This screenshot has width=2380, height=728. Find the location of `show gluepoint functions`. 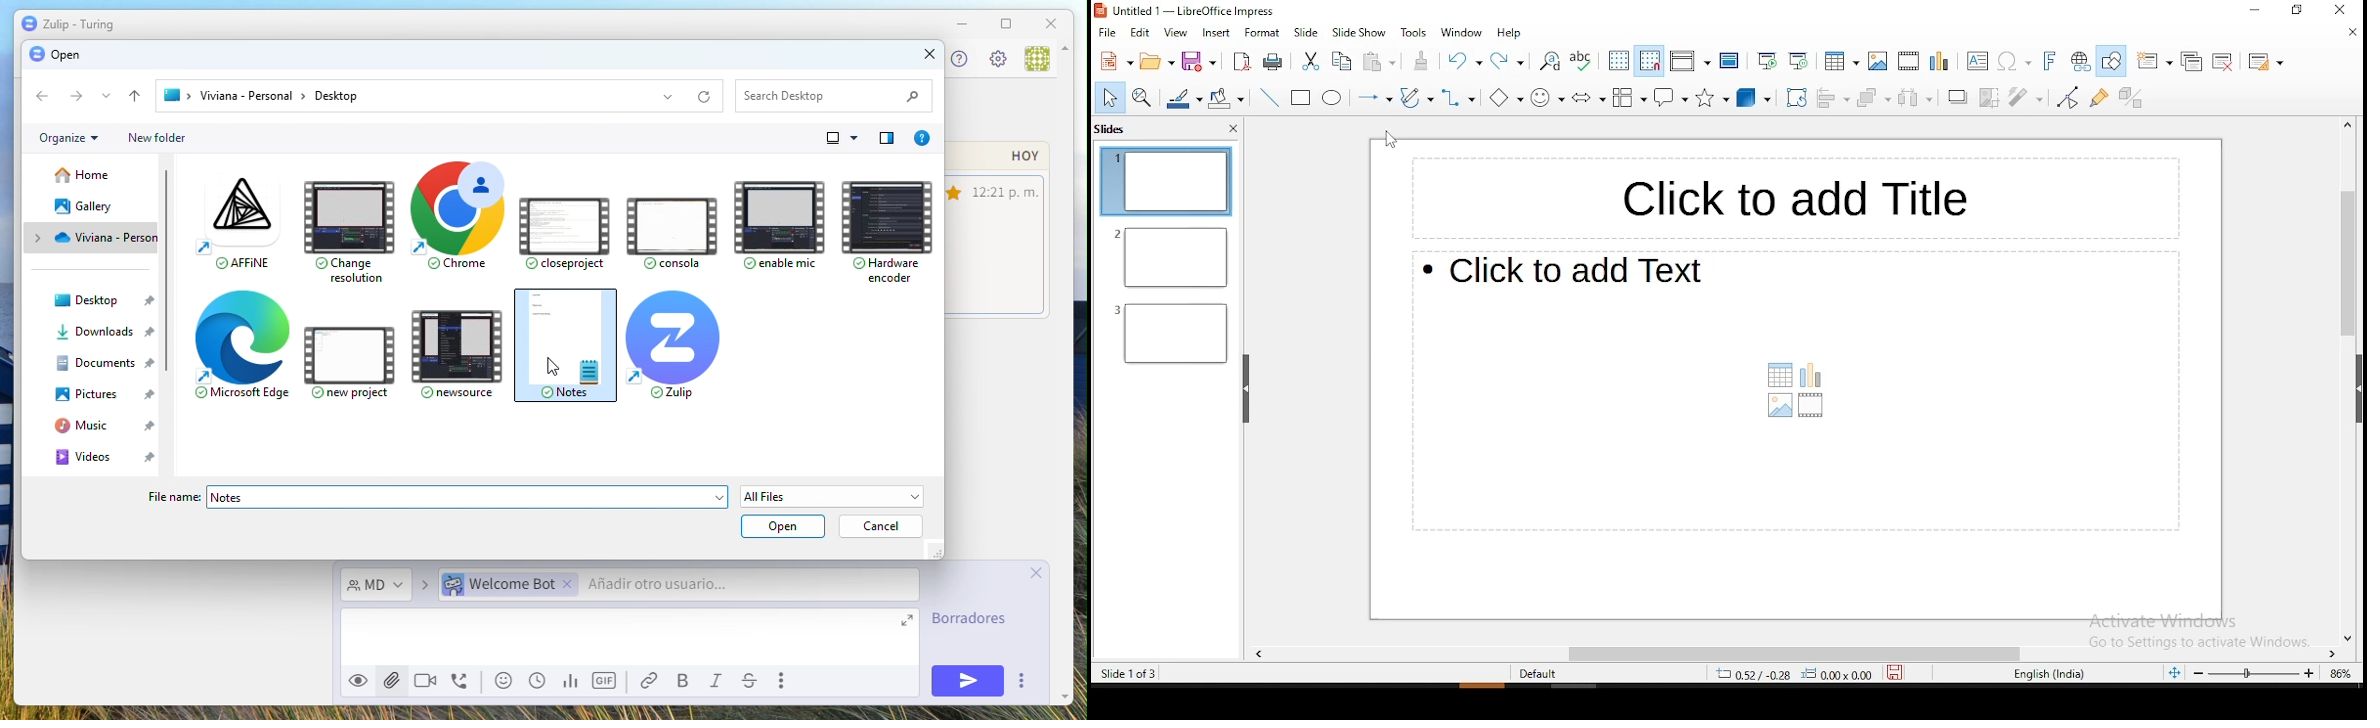

show gluepoint functions is located at coordinates (2098, 97).